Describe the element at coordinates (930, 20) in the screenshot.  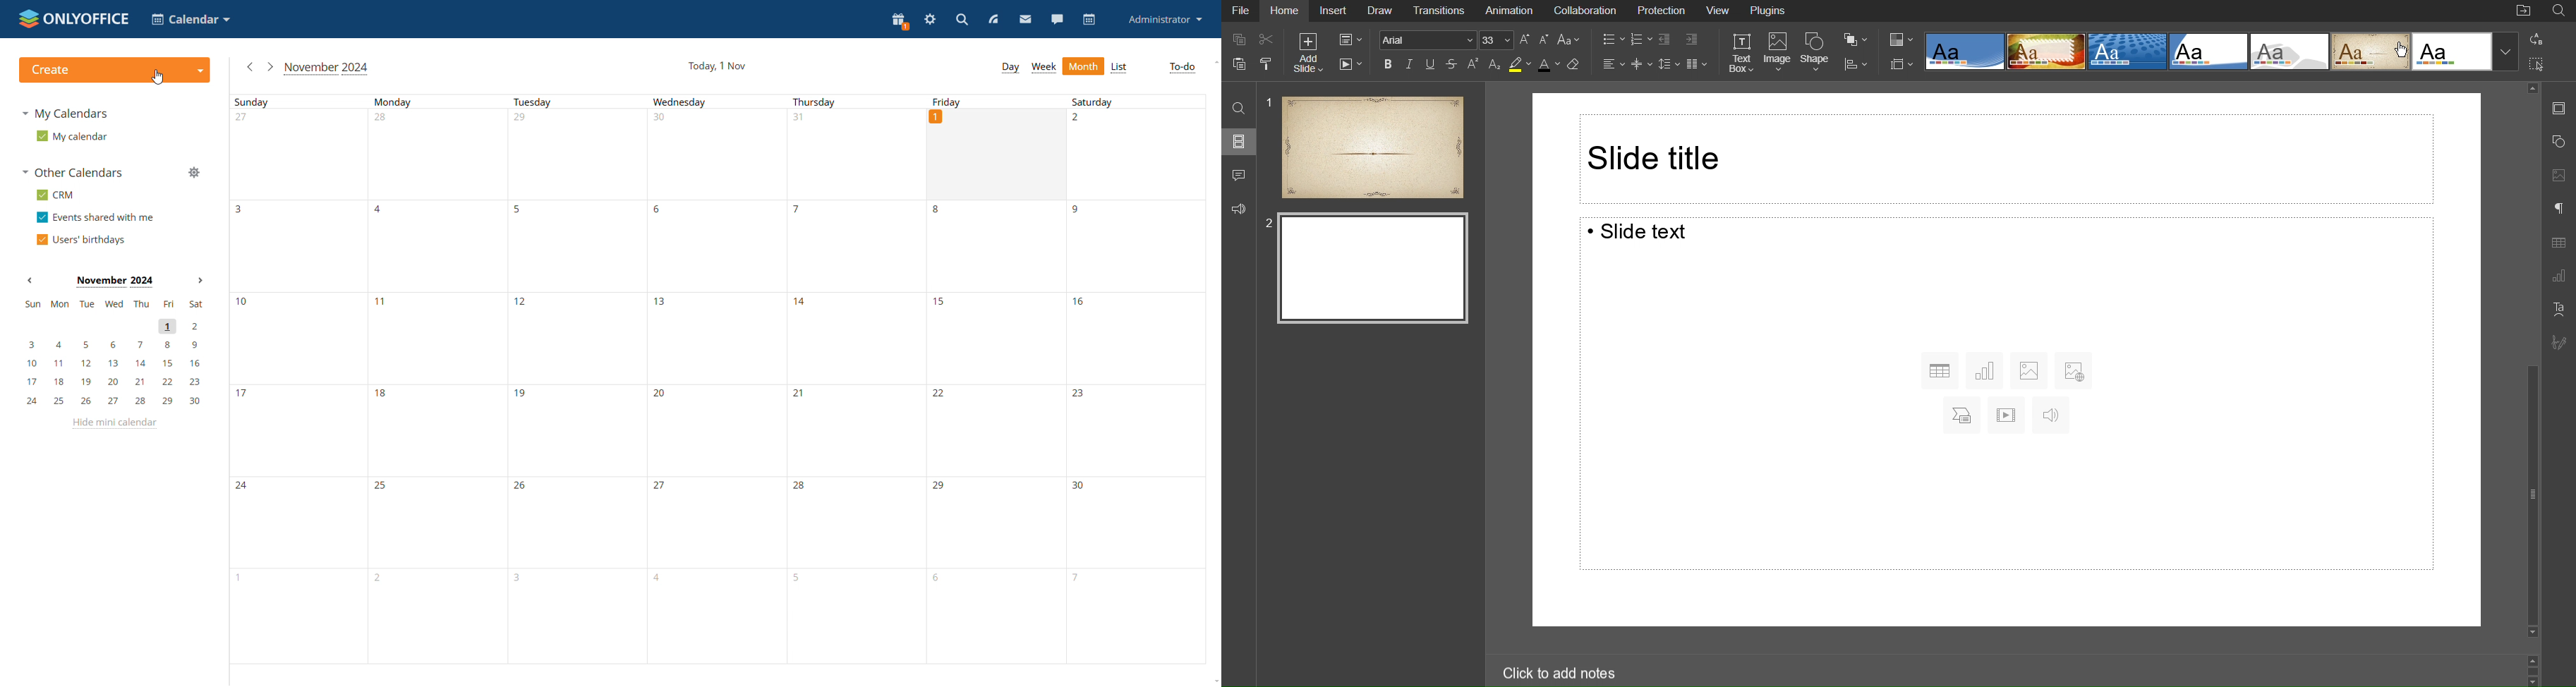
I see `settings` at that location.